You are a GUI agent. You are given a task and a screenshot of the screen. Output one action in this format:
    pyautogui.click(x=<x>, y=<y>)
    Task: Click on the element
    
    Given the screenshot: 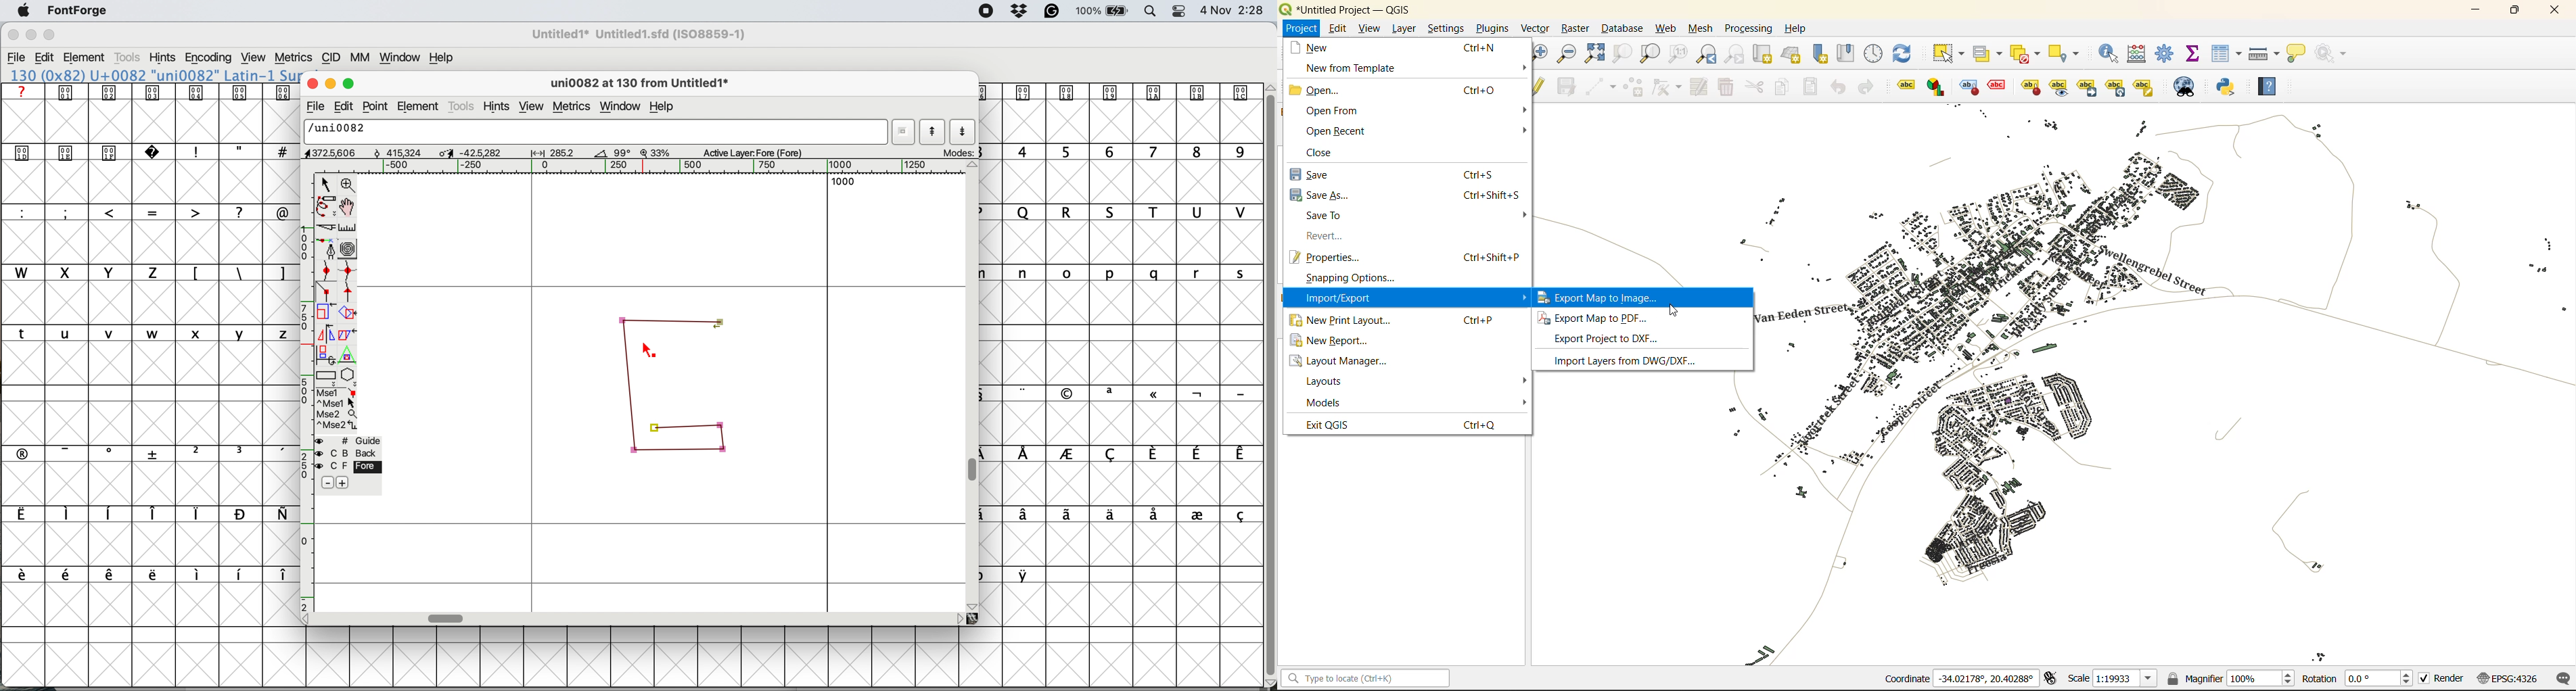 What is the action you would take?
    pyautogui.click(x=419, y=106)
    